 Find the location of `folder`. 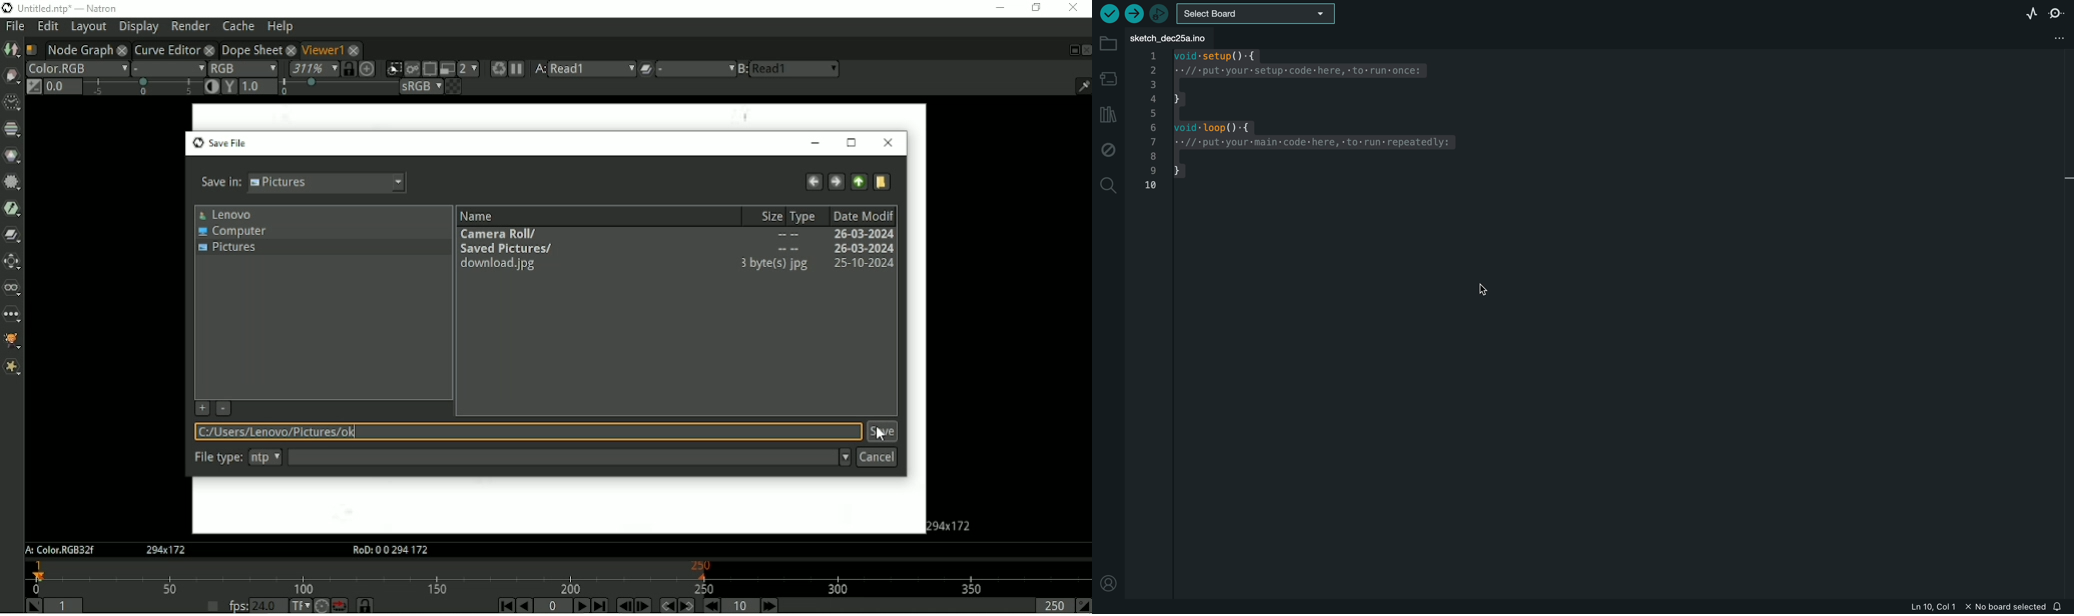

folder is located at coordinates (1108, 44).